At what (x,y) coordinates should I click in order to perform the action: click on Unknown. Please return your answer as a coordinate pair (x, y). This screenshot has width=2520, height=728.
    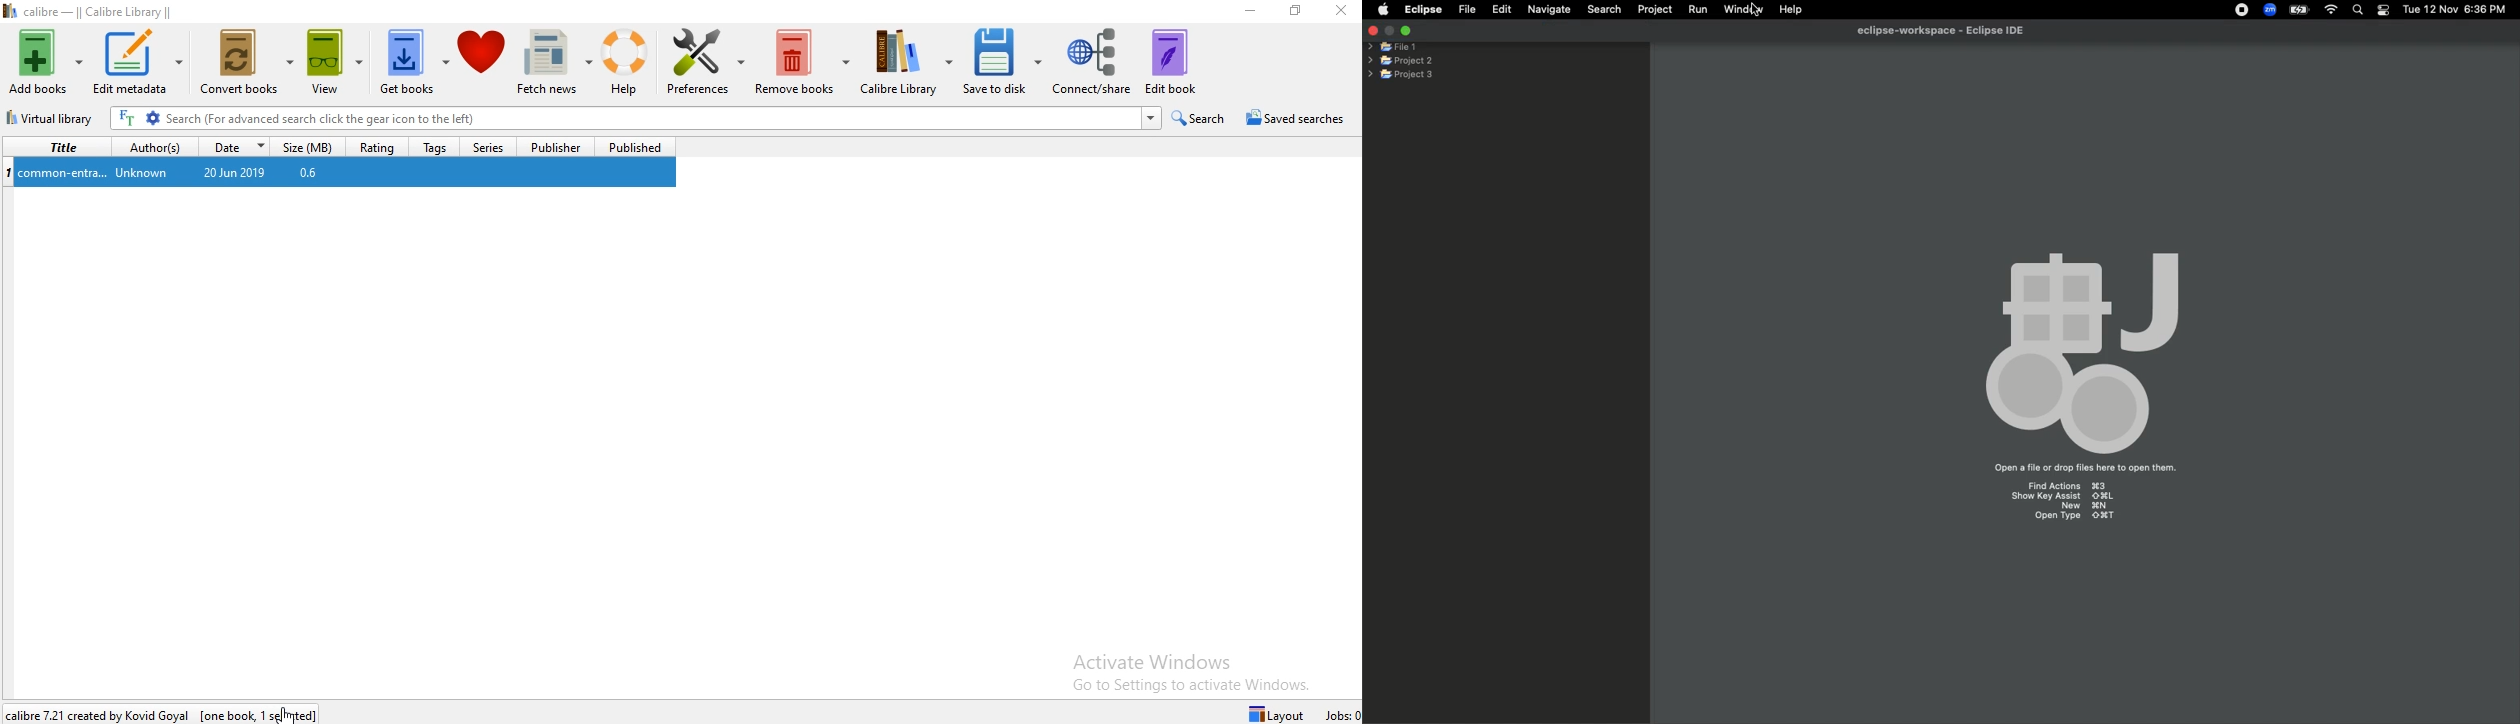
    Looking at the image, I should click on (139, 173).